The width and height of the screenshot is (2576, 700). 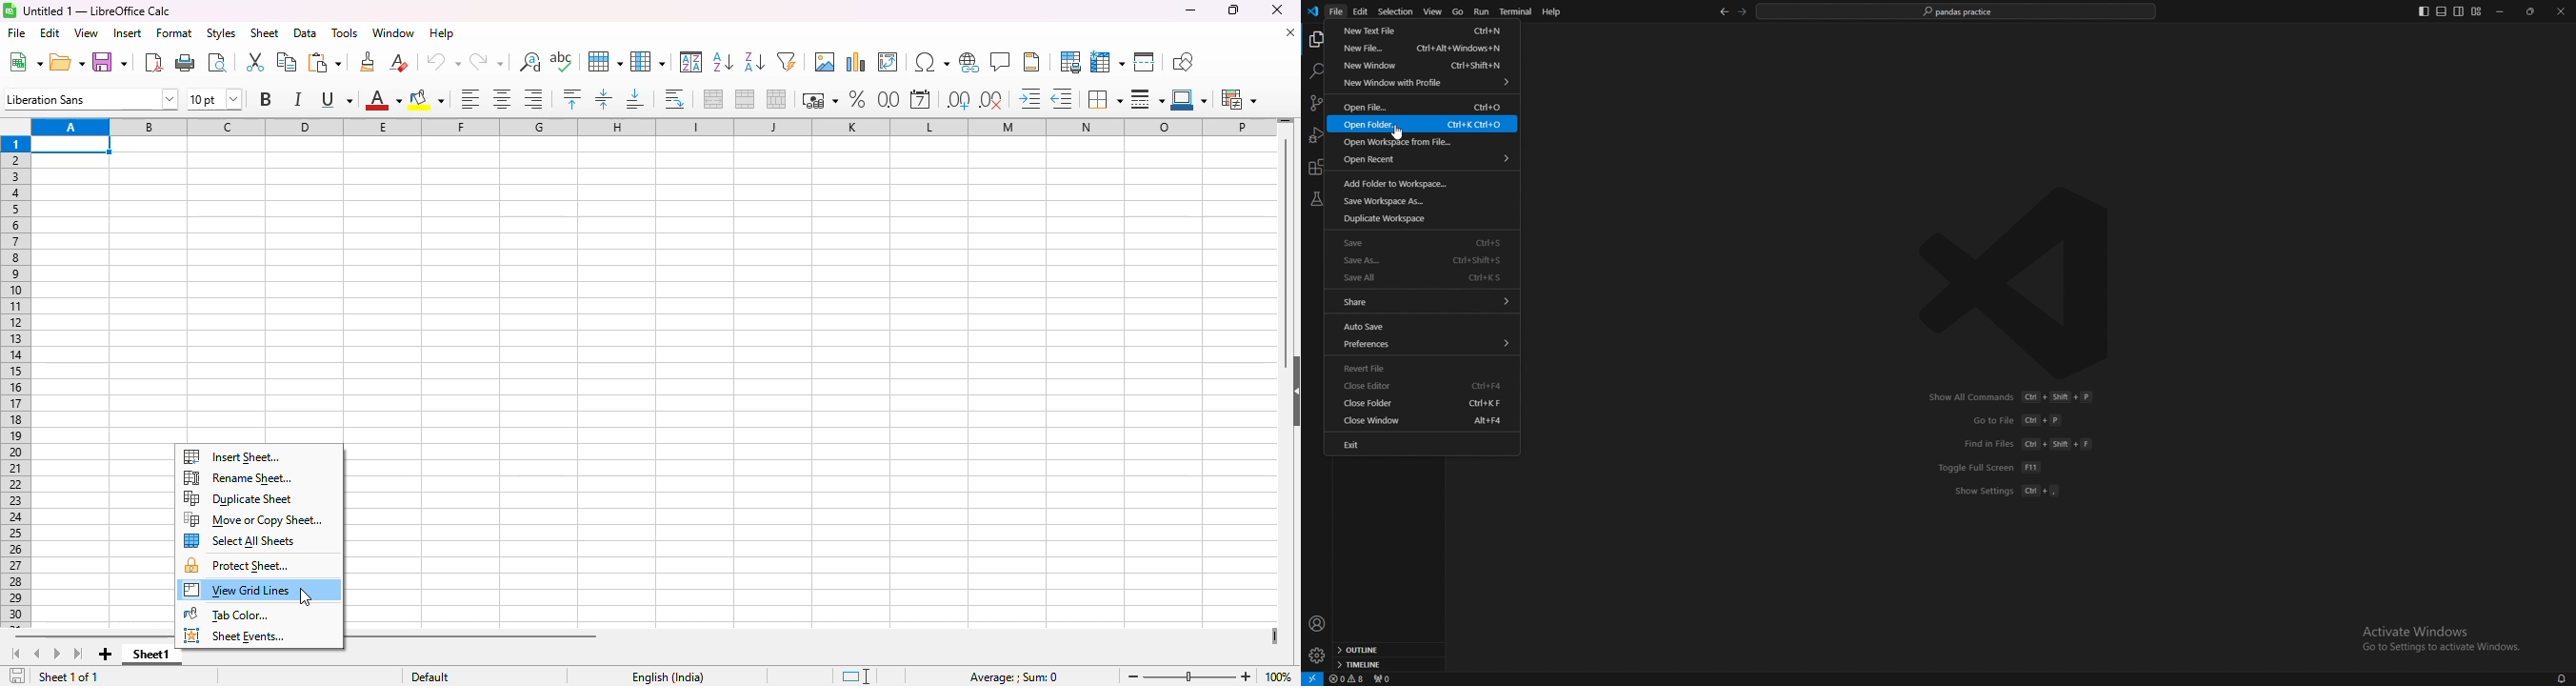 What do you see at coordinates (25, 62) in the screenshot?
I see `new` at bounding box center [25, 62].